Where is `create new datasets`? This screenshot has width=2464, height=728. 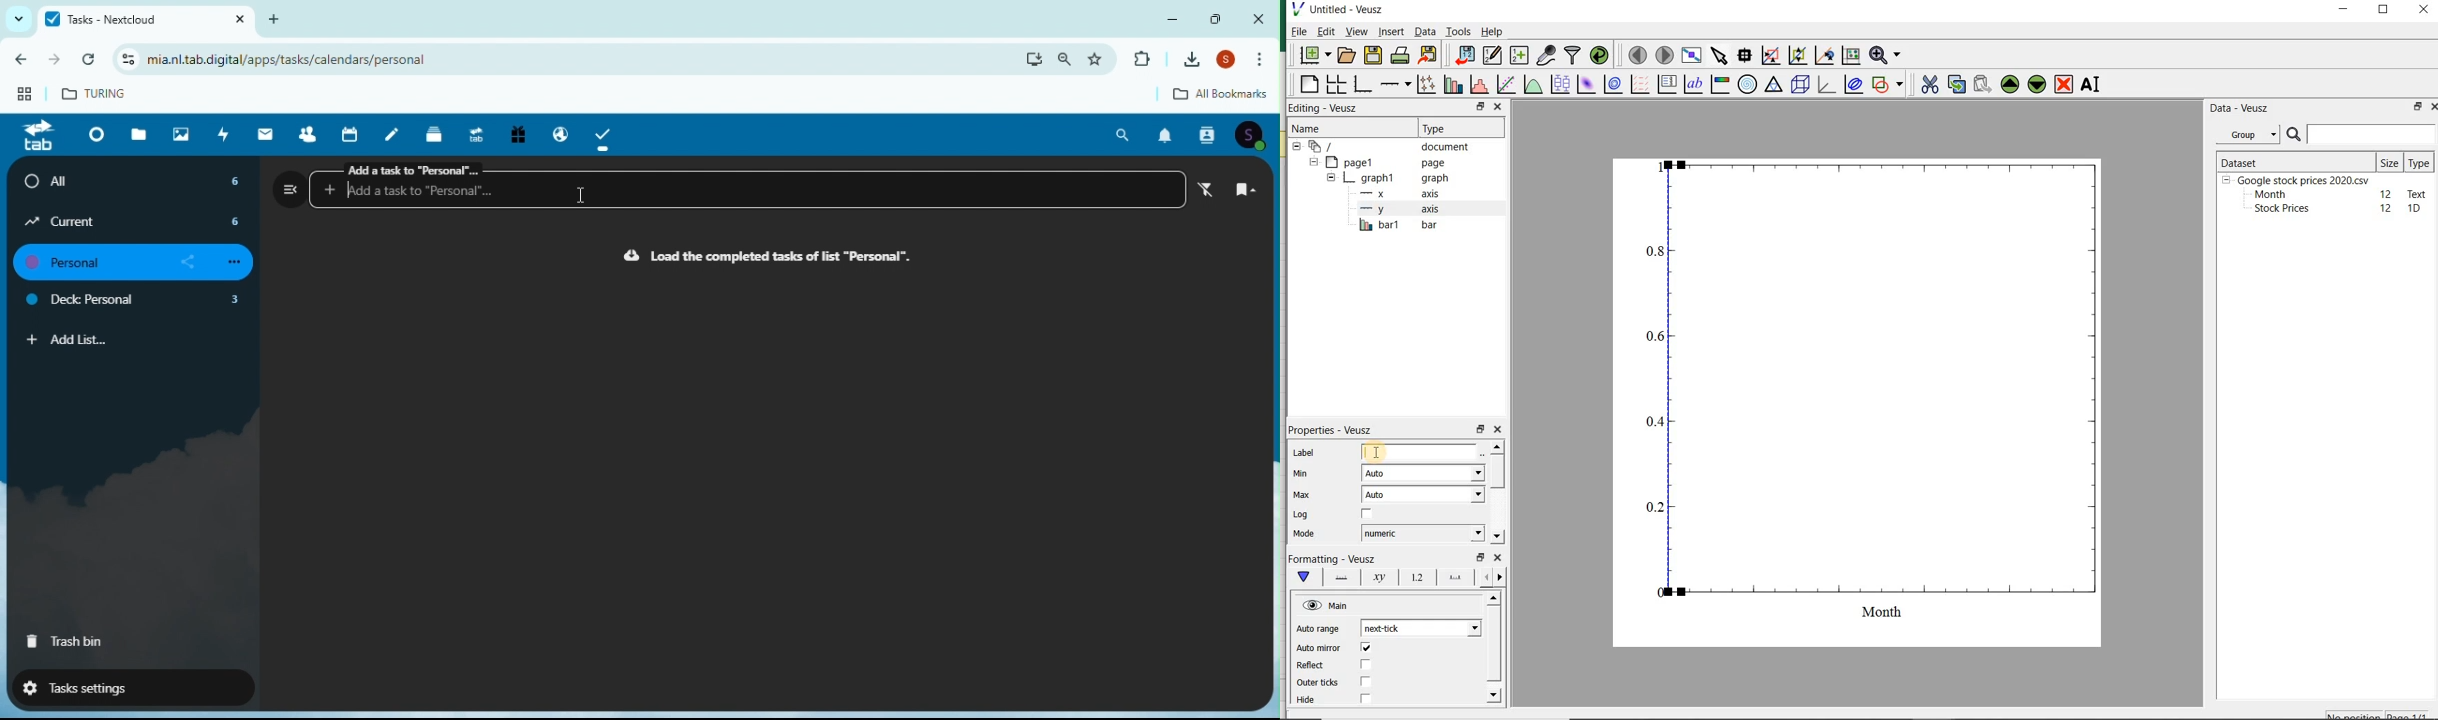
create new datasets is located at coordinates (1519, 56).